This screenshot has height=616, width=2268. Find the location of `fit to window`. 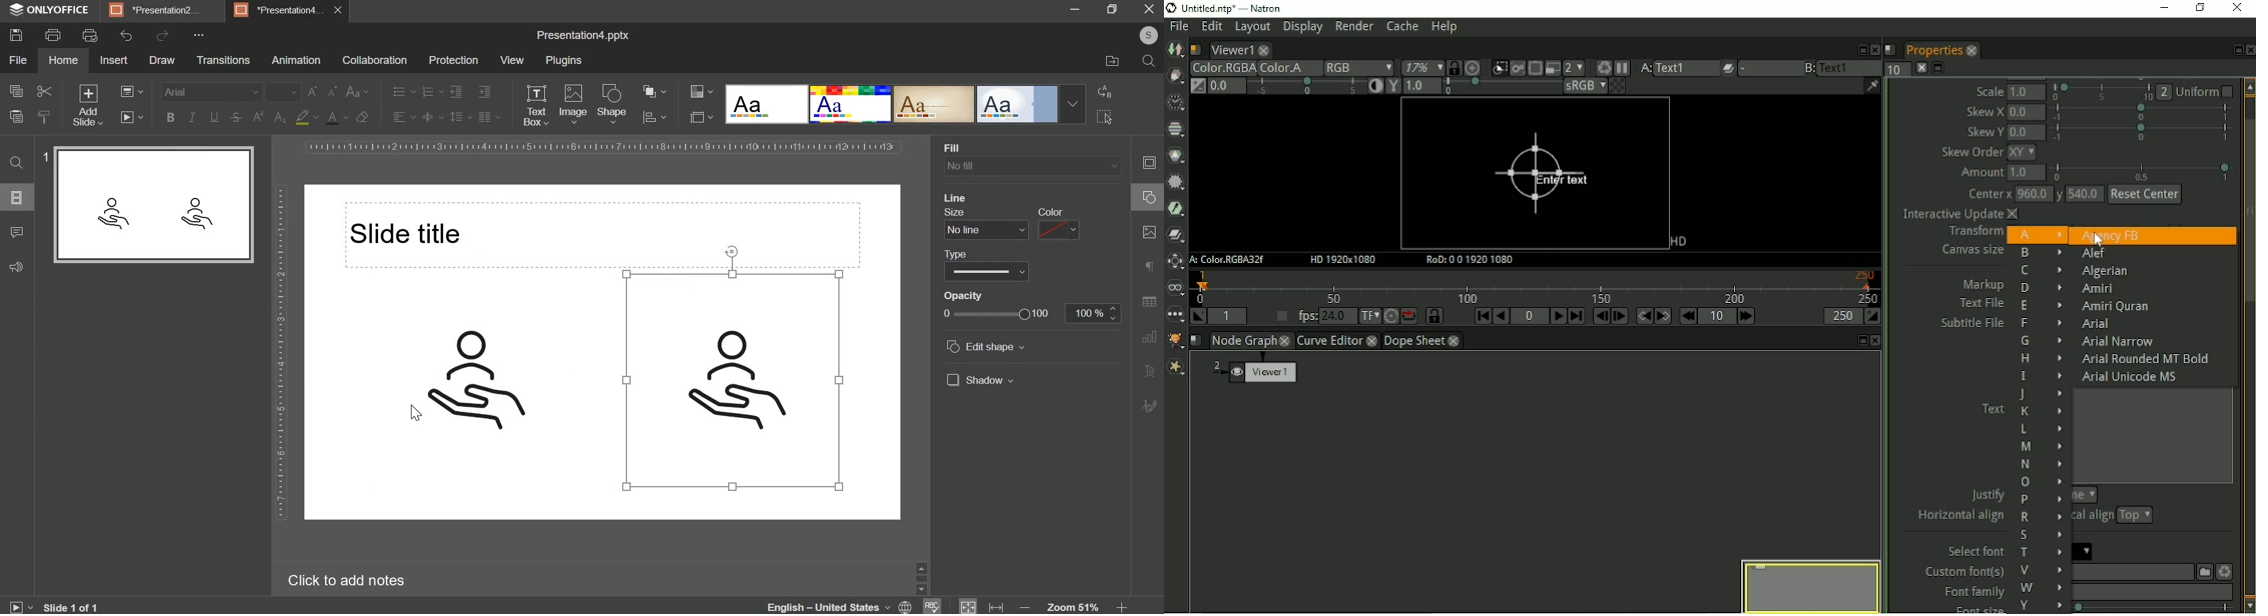

fit to window is located at coordinates (969, 607).